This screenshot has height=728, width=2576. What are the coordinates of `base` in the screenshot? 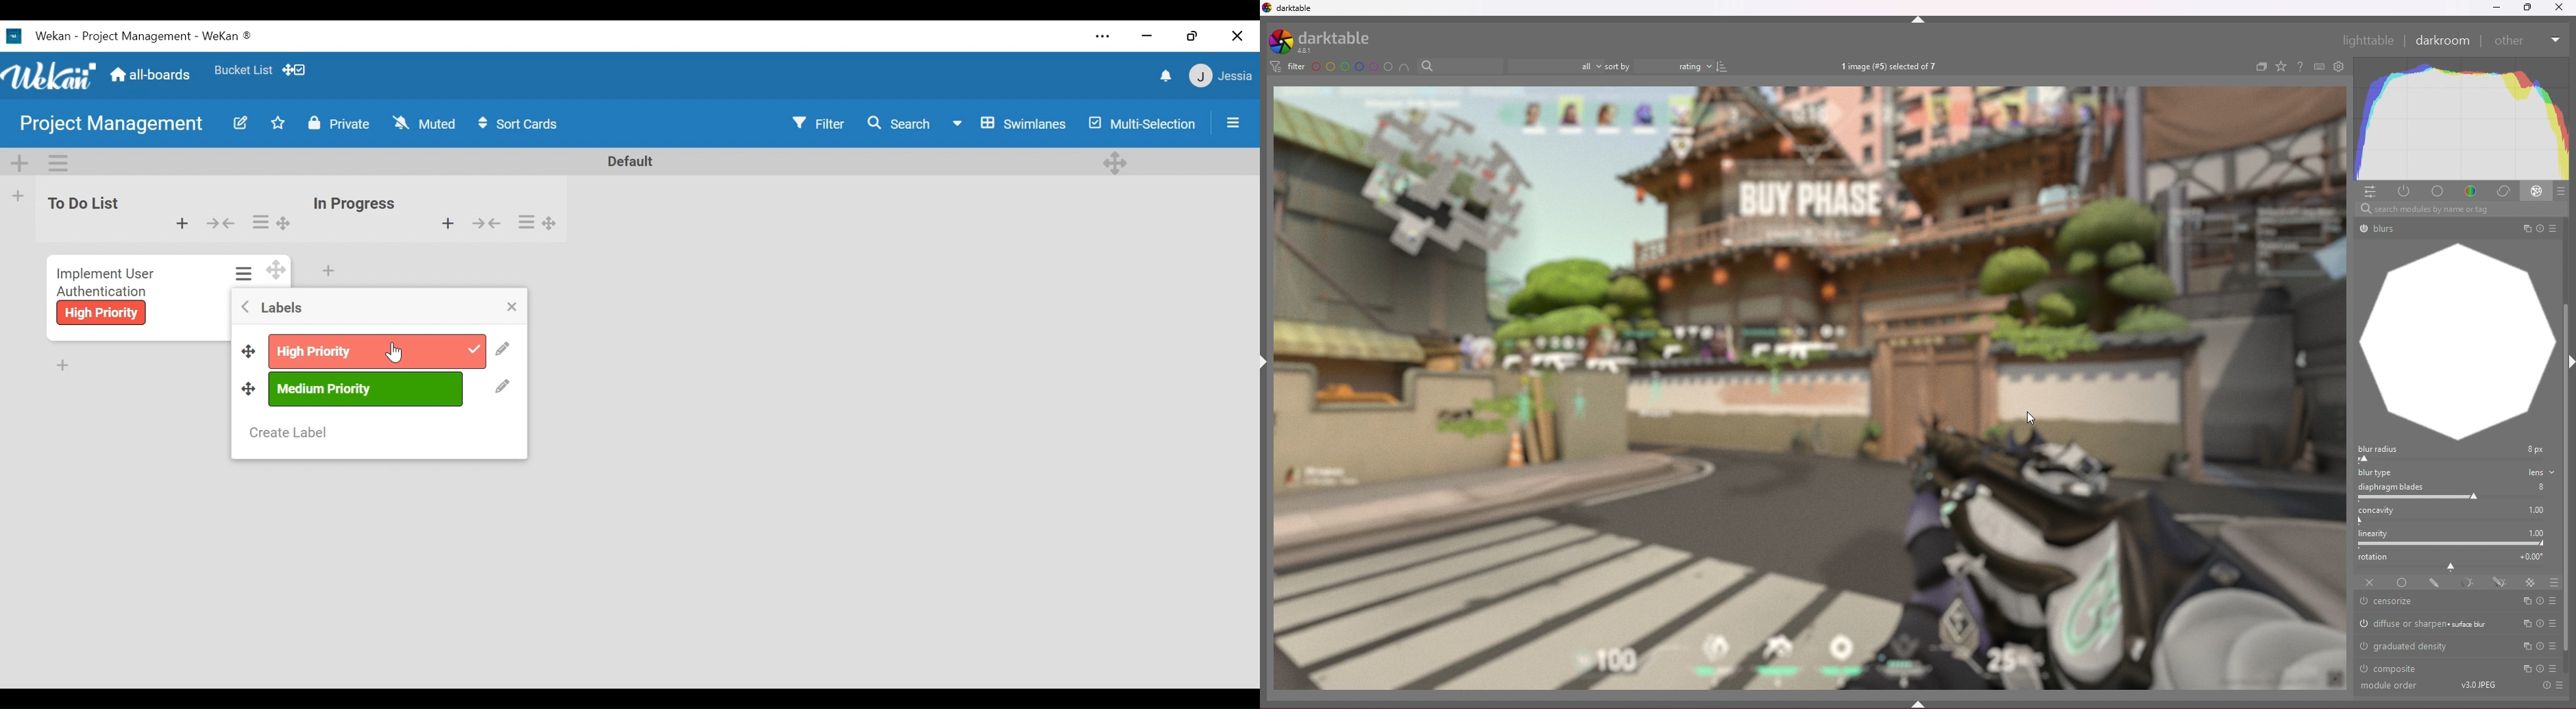 It's located at (2440, 191).